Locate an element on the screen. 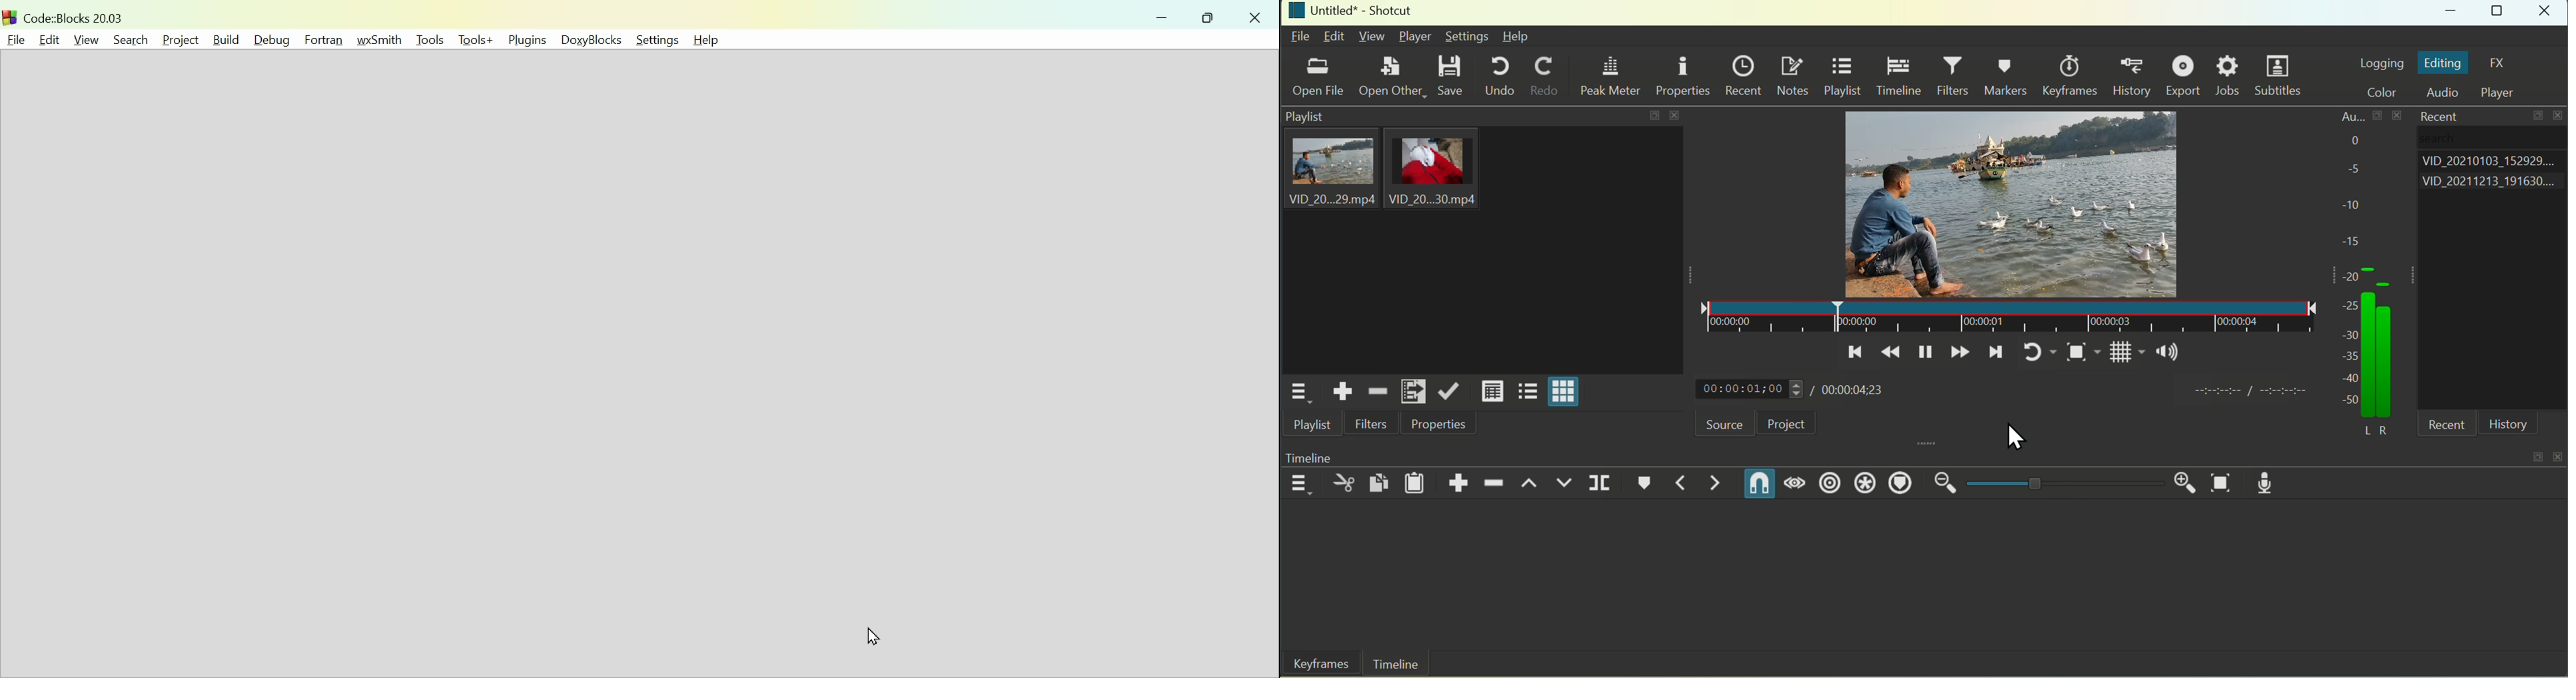 The height and width of the screenshot is (700, 2576). View as icon is located at coordinates (1565, 393).